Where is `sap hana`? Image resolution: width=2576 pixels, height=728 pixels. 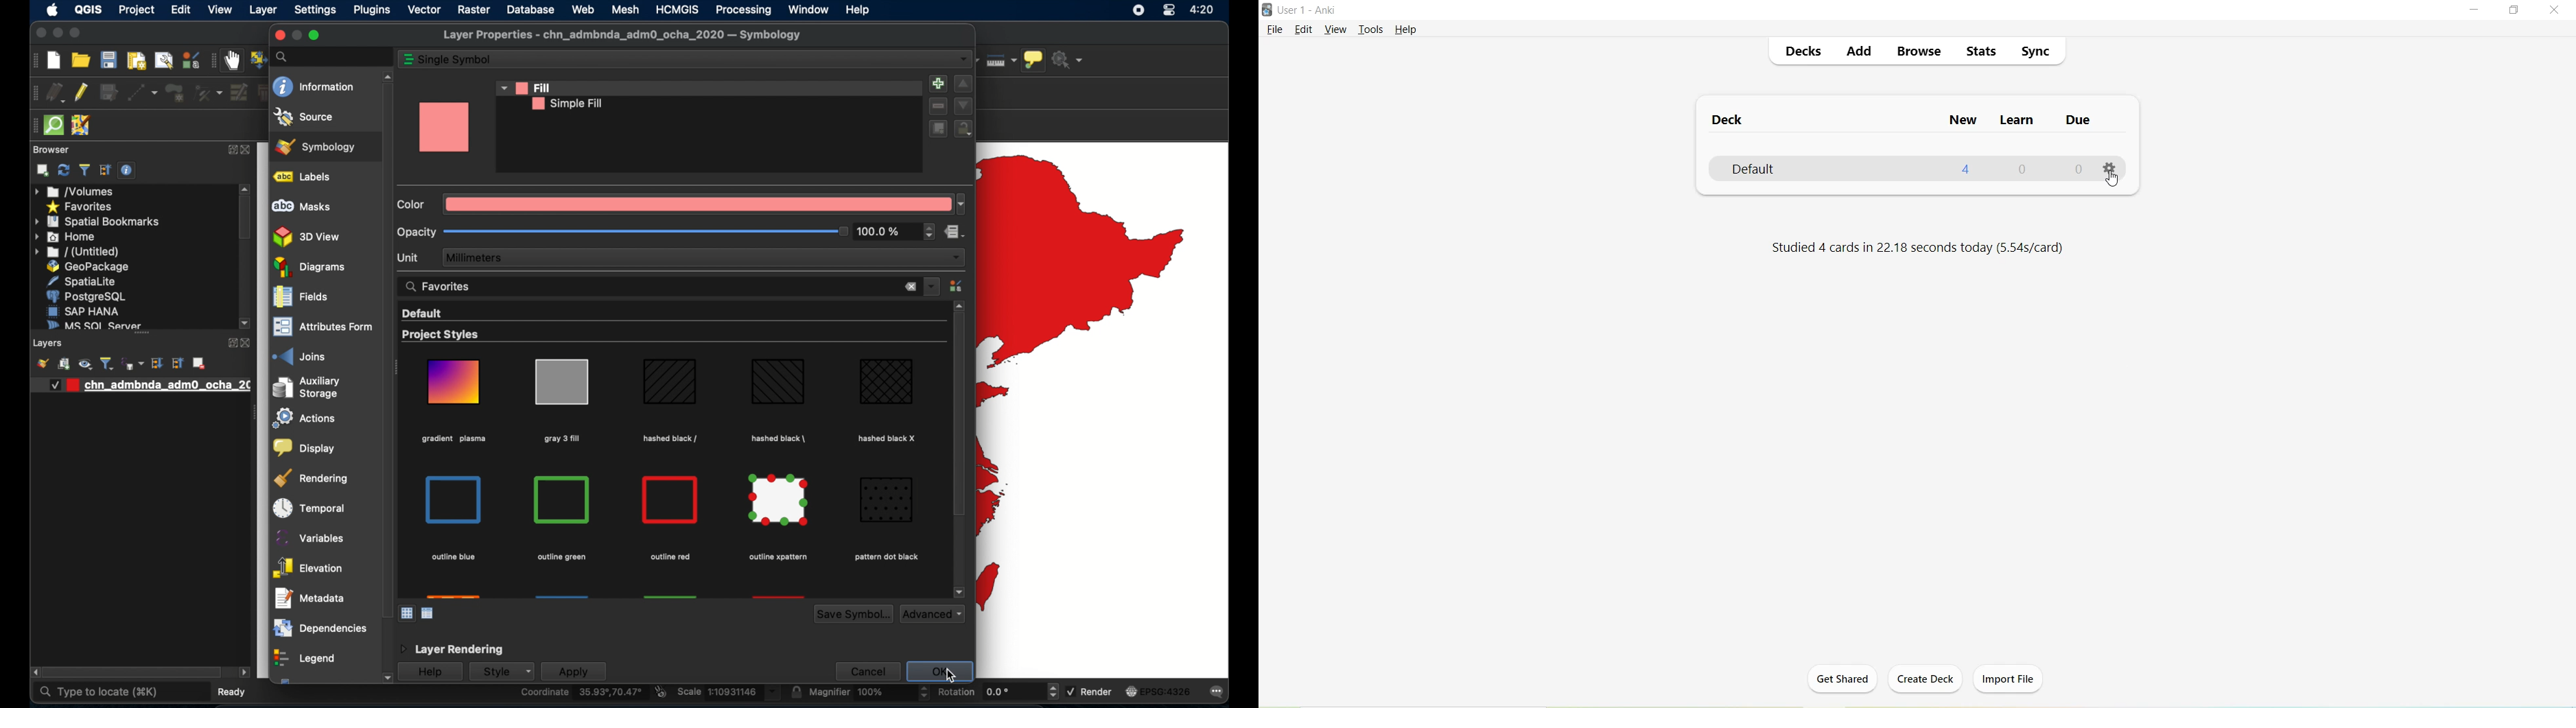 sap hana is located at coordinates (83, 311).